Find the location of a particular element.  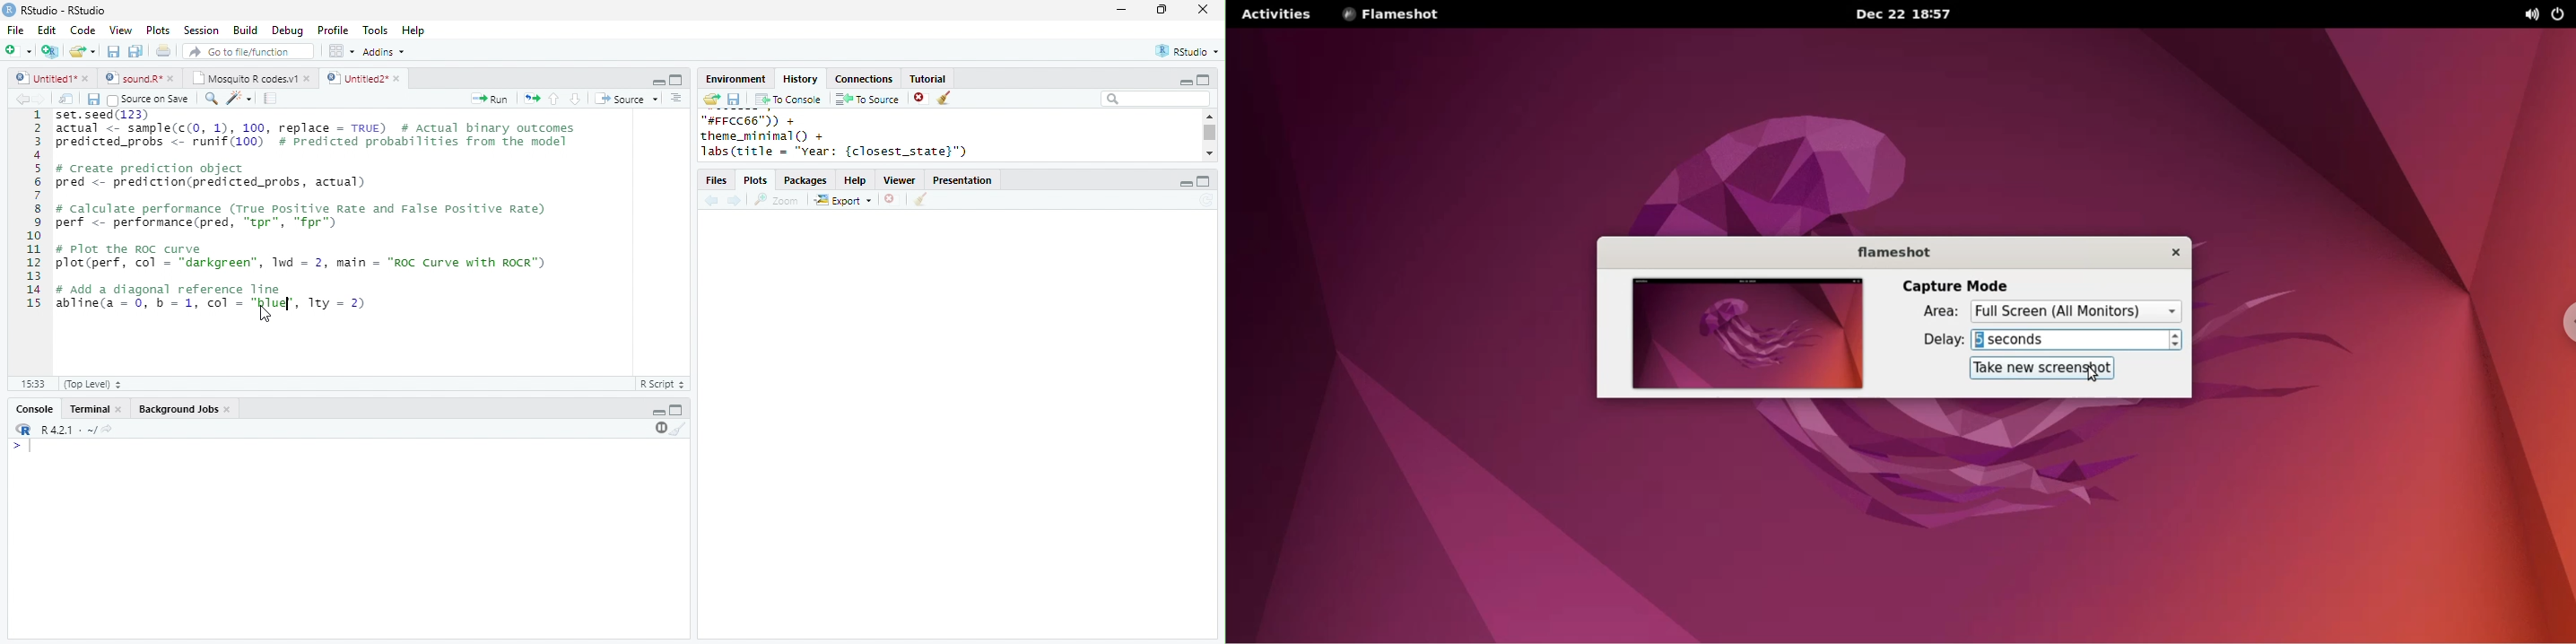

save is located at coordinates (93, 100).